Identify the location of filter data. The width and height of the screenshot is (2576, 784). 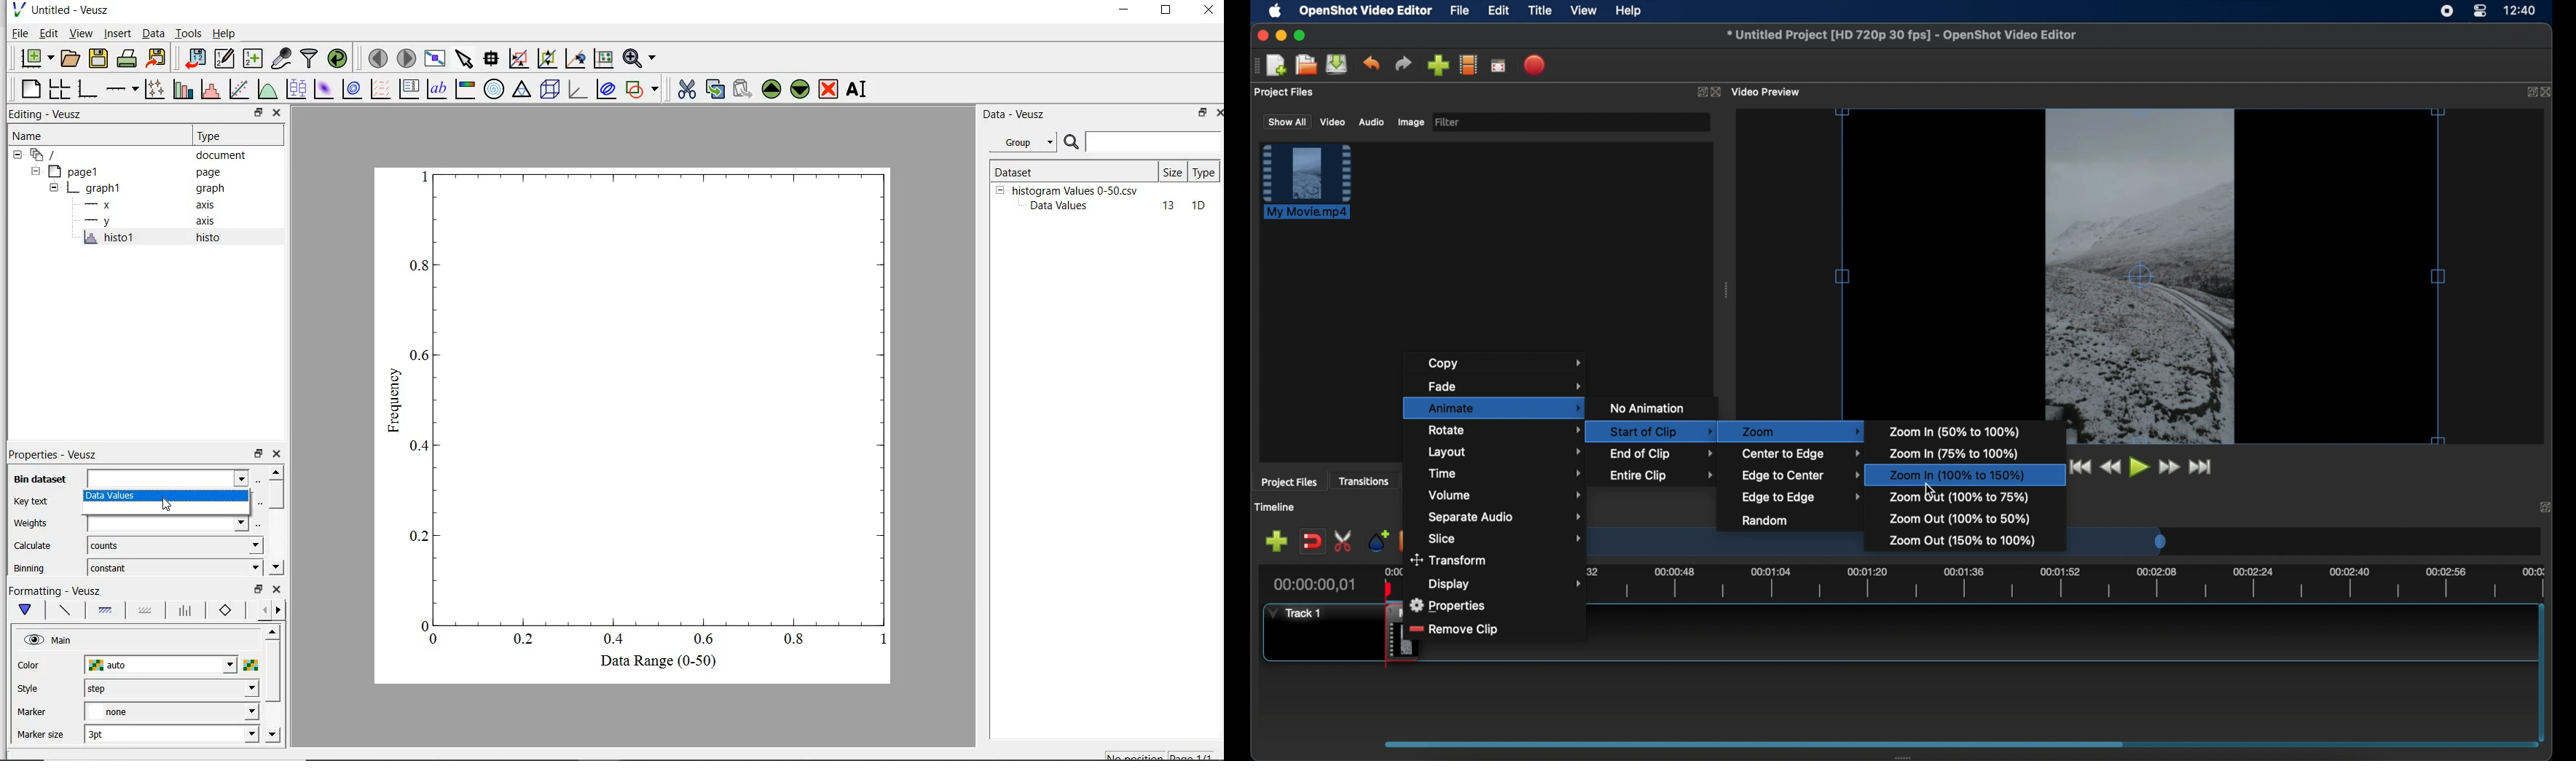
(310, 58).